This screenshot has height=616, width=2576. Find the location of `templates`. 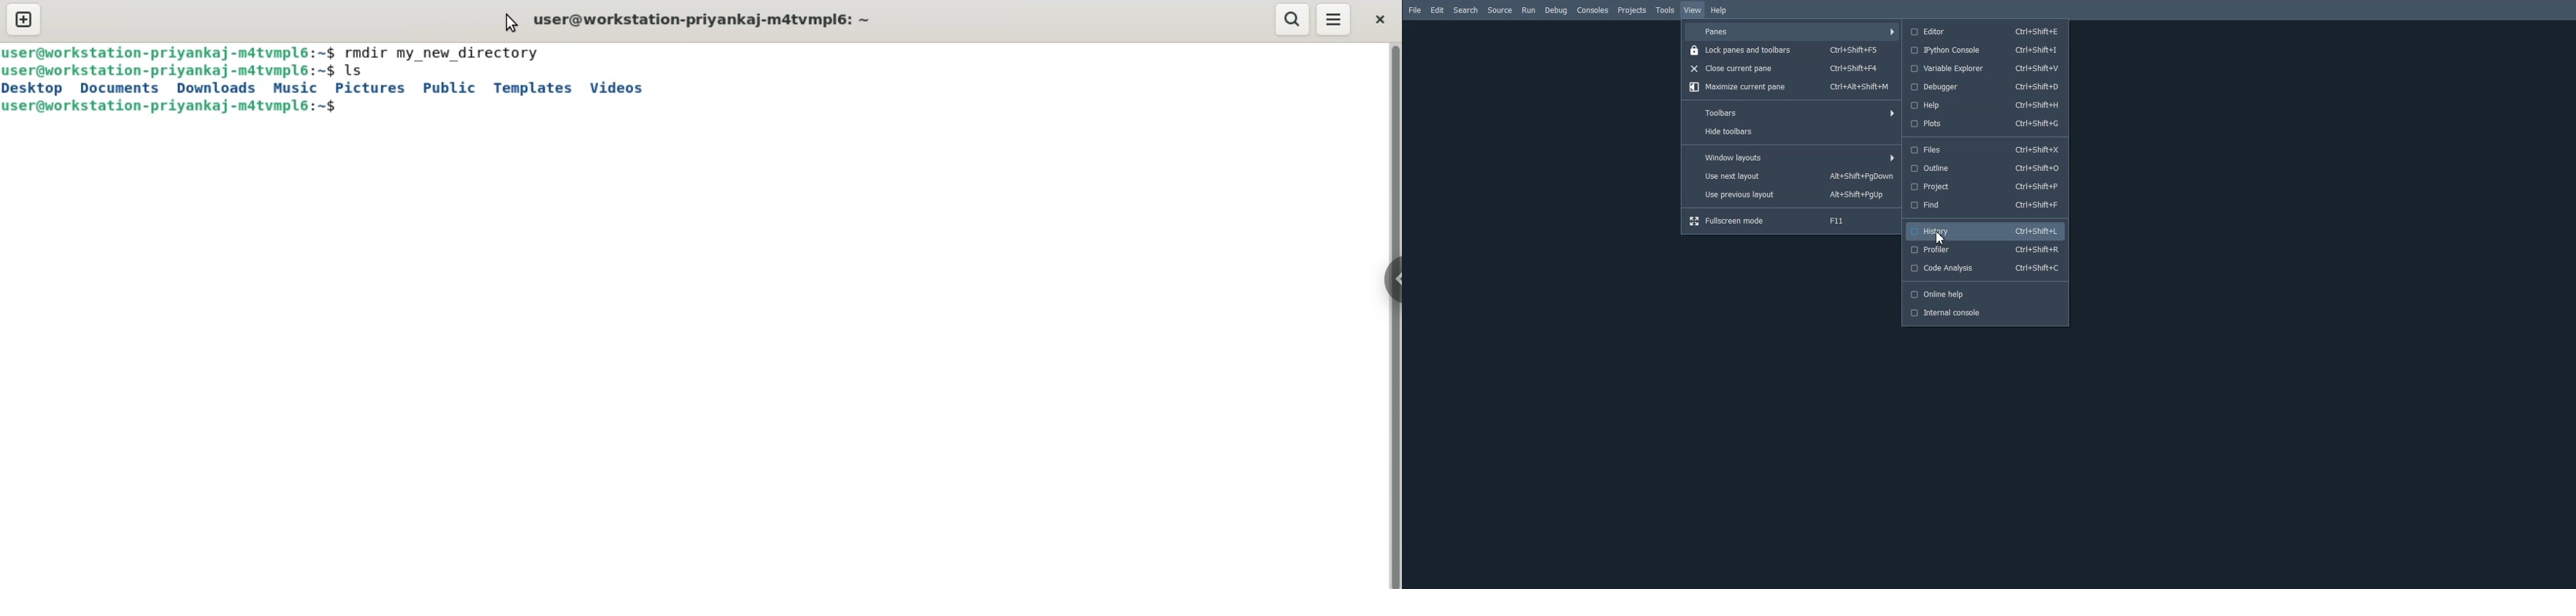

templates is located at coordinates (532, 87).